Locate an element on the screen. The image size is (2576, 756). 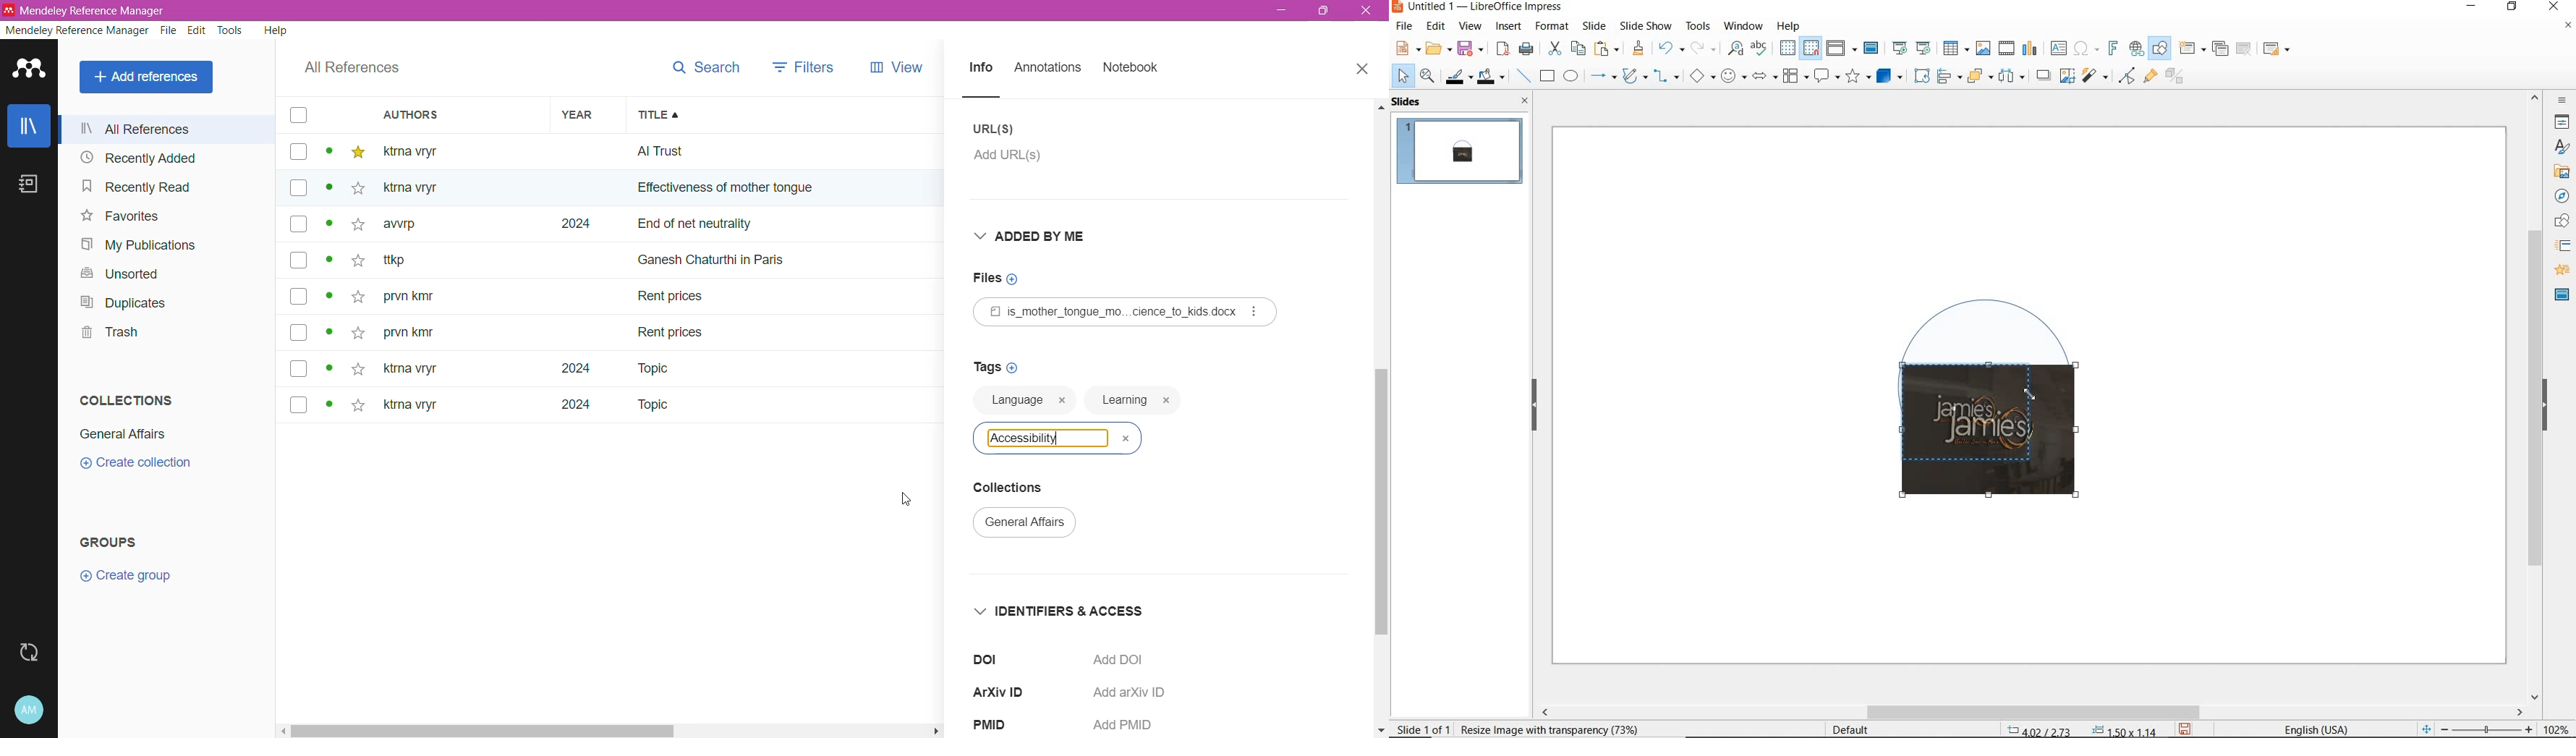
insert line is located at coordinates (1522, 76).